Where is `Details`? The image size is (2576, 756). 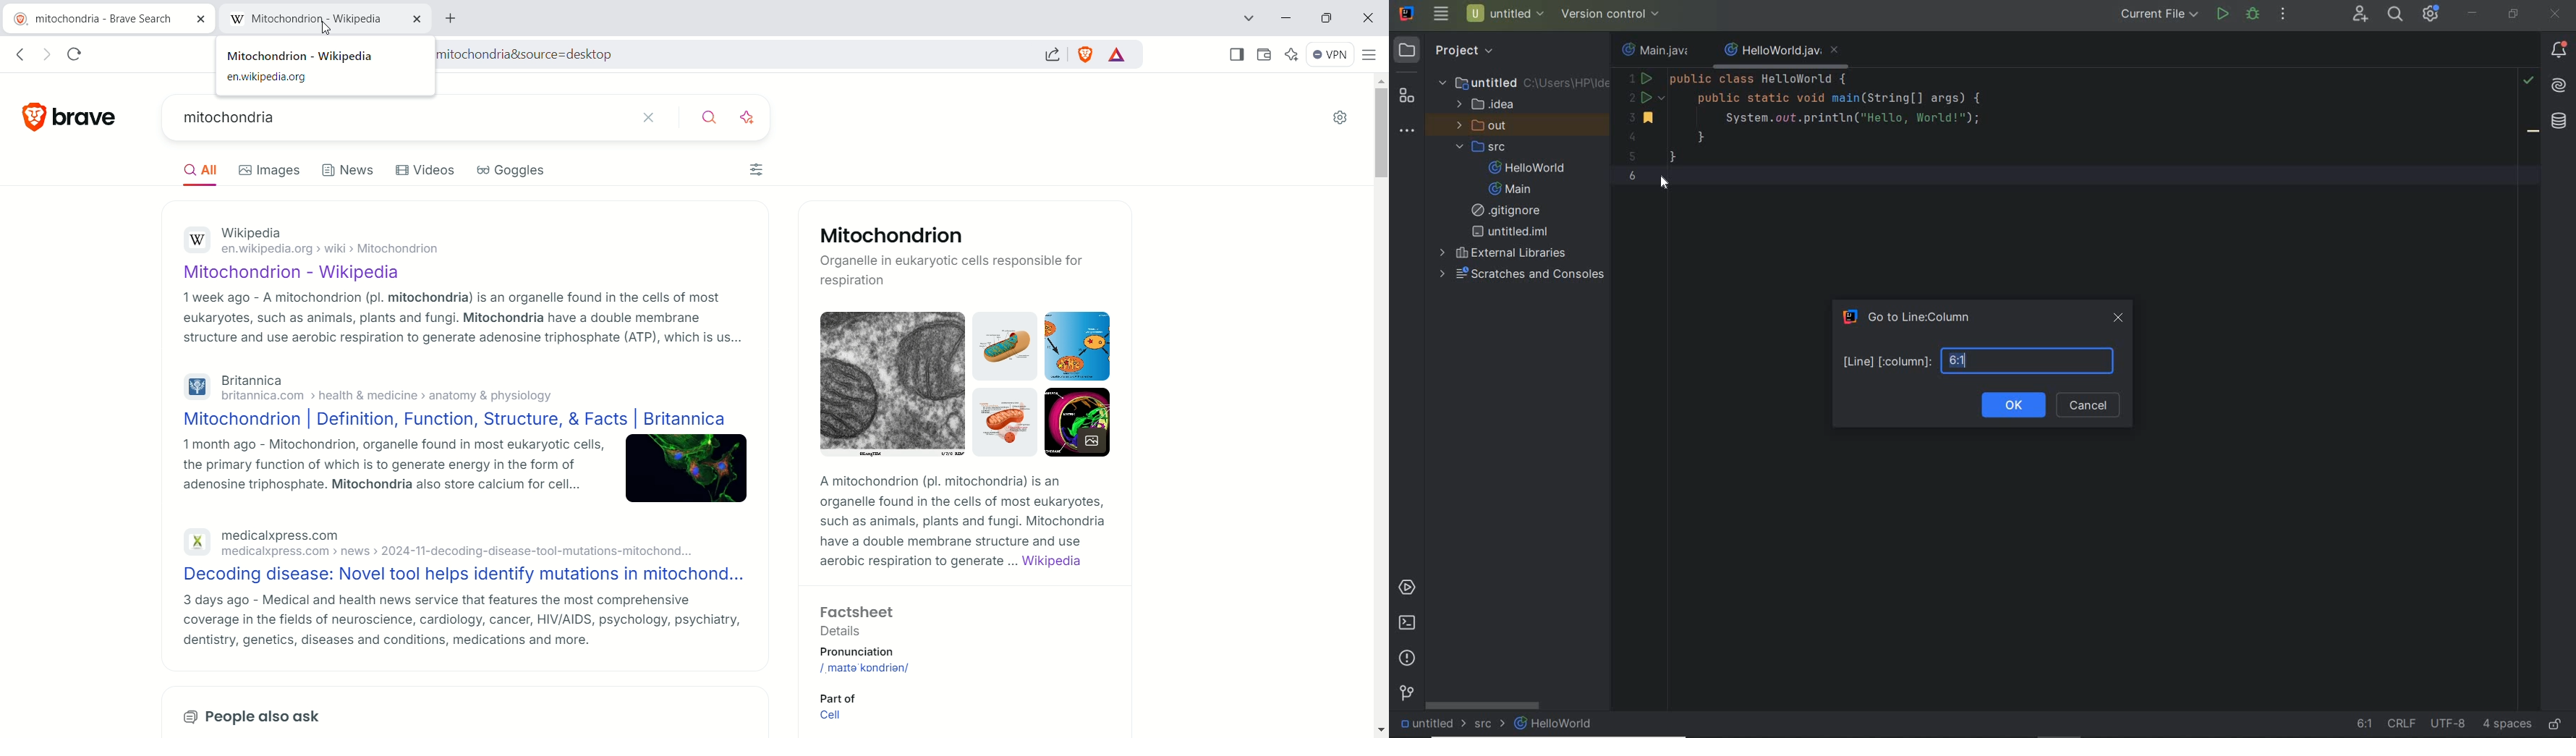 Details is located at coordinates (841, 631).